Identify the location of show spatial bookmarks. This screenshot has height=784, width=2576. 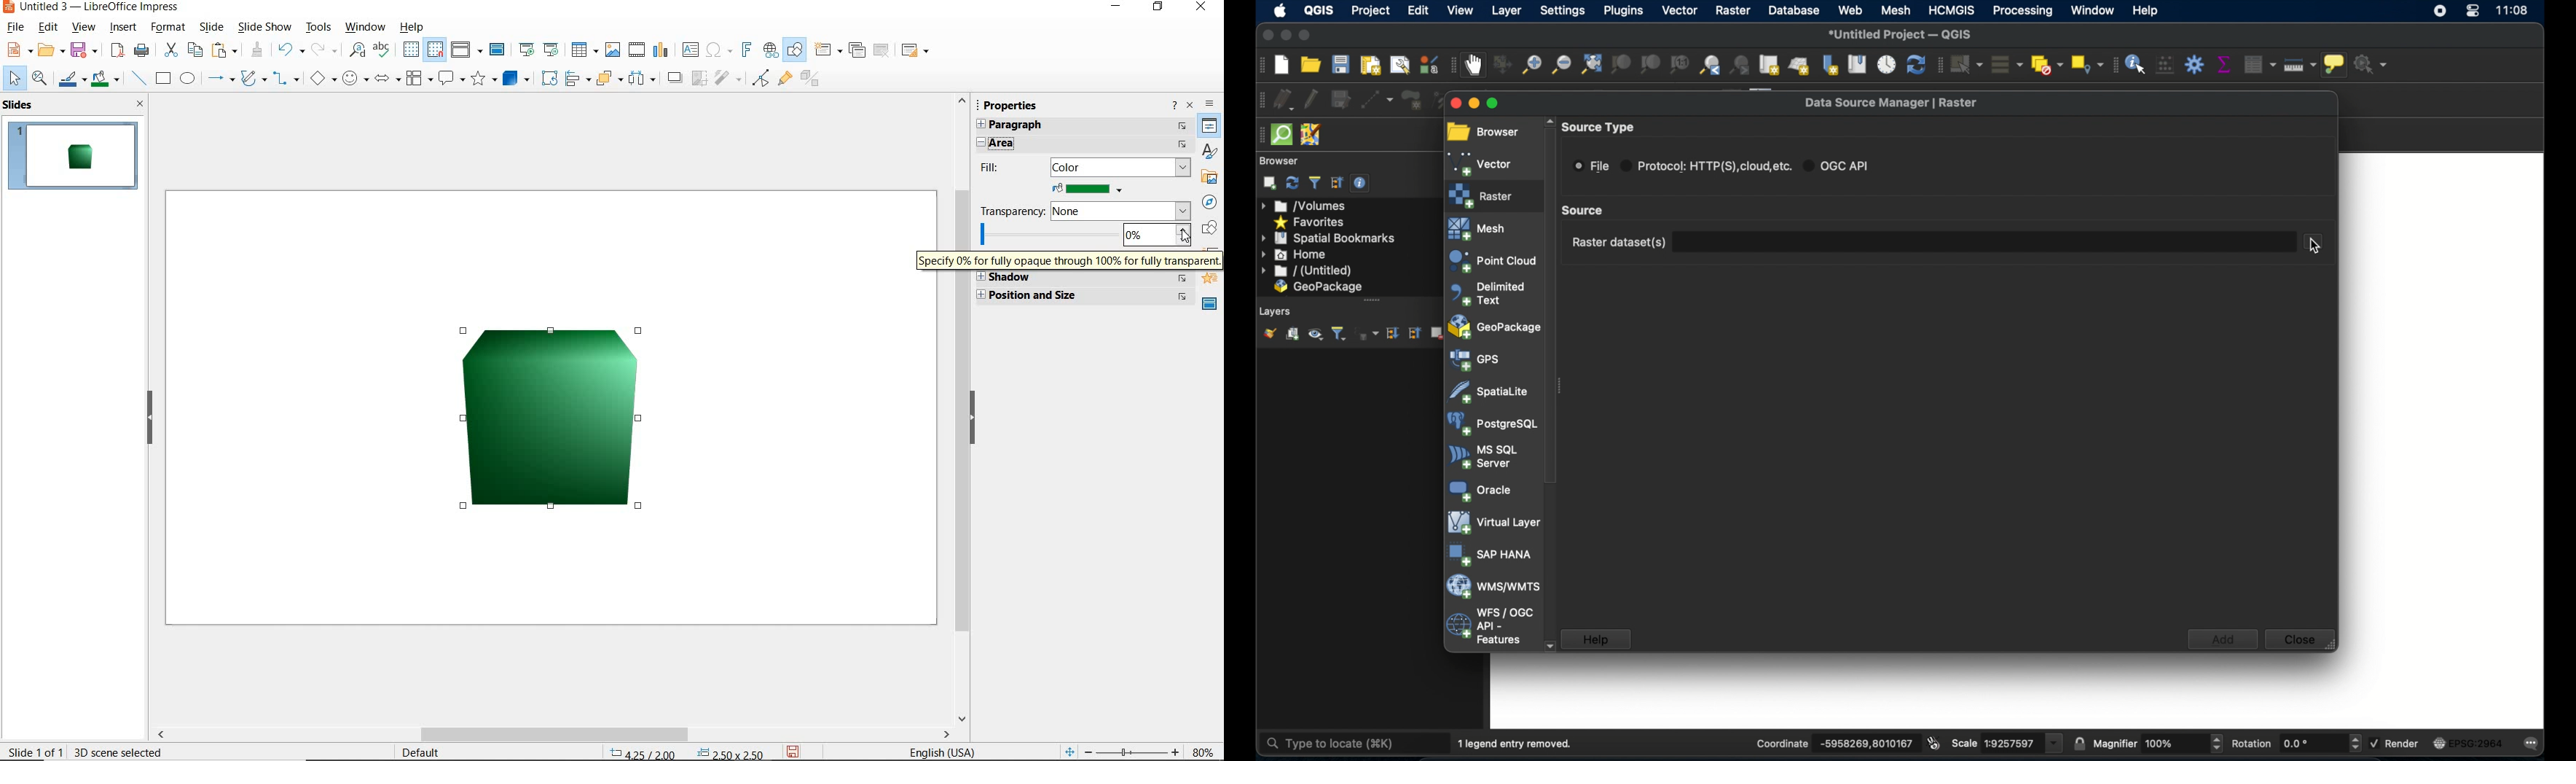
(1856, 64).